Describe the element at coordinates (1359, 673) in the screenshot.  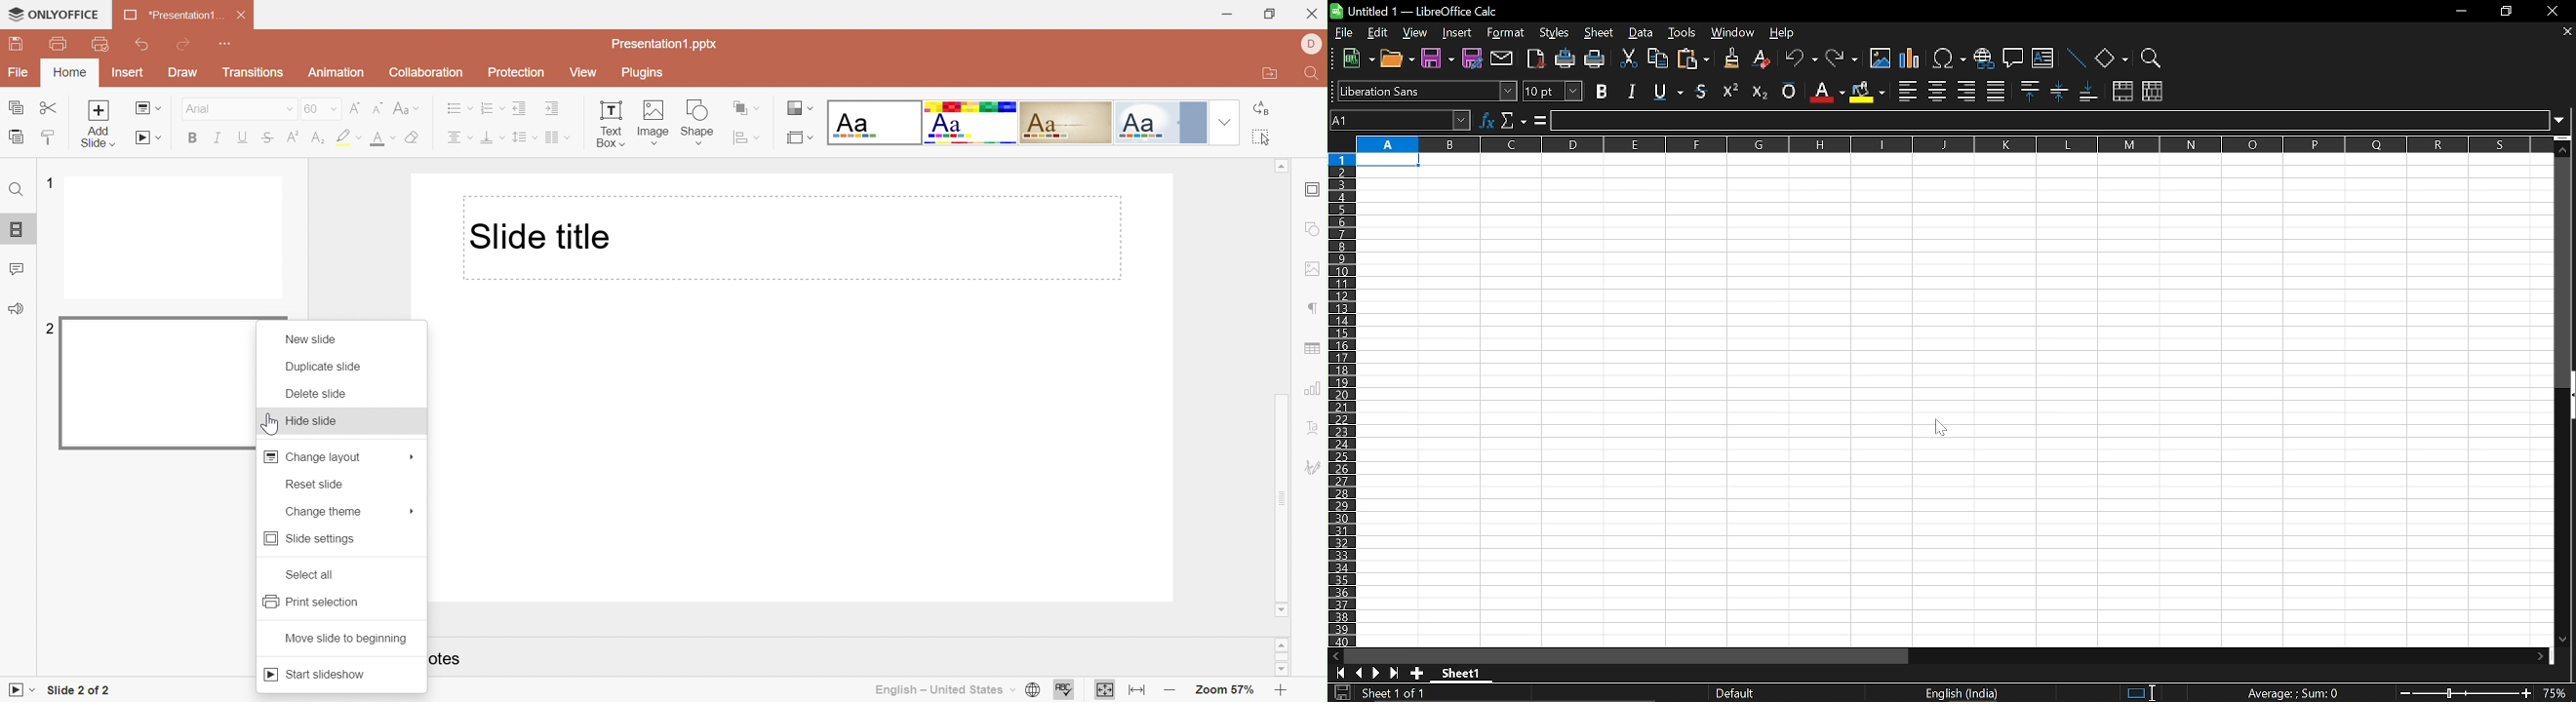
I see `previous page` at that location.